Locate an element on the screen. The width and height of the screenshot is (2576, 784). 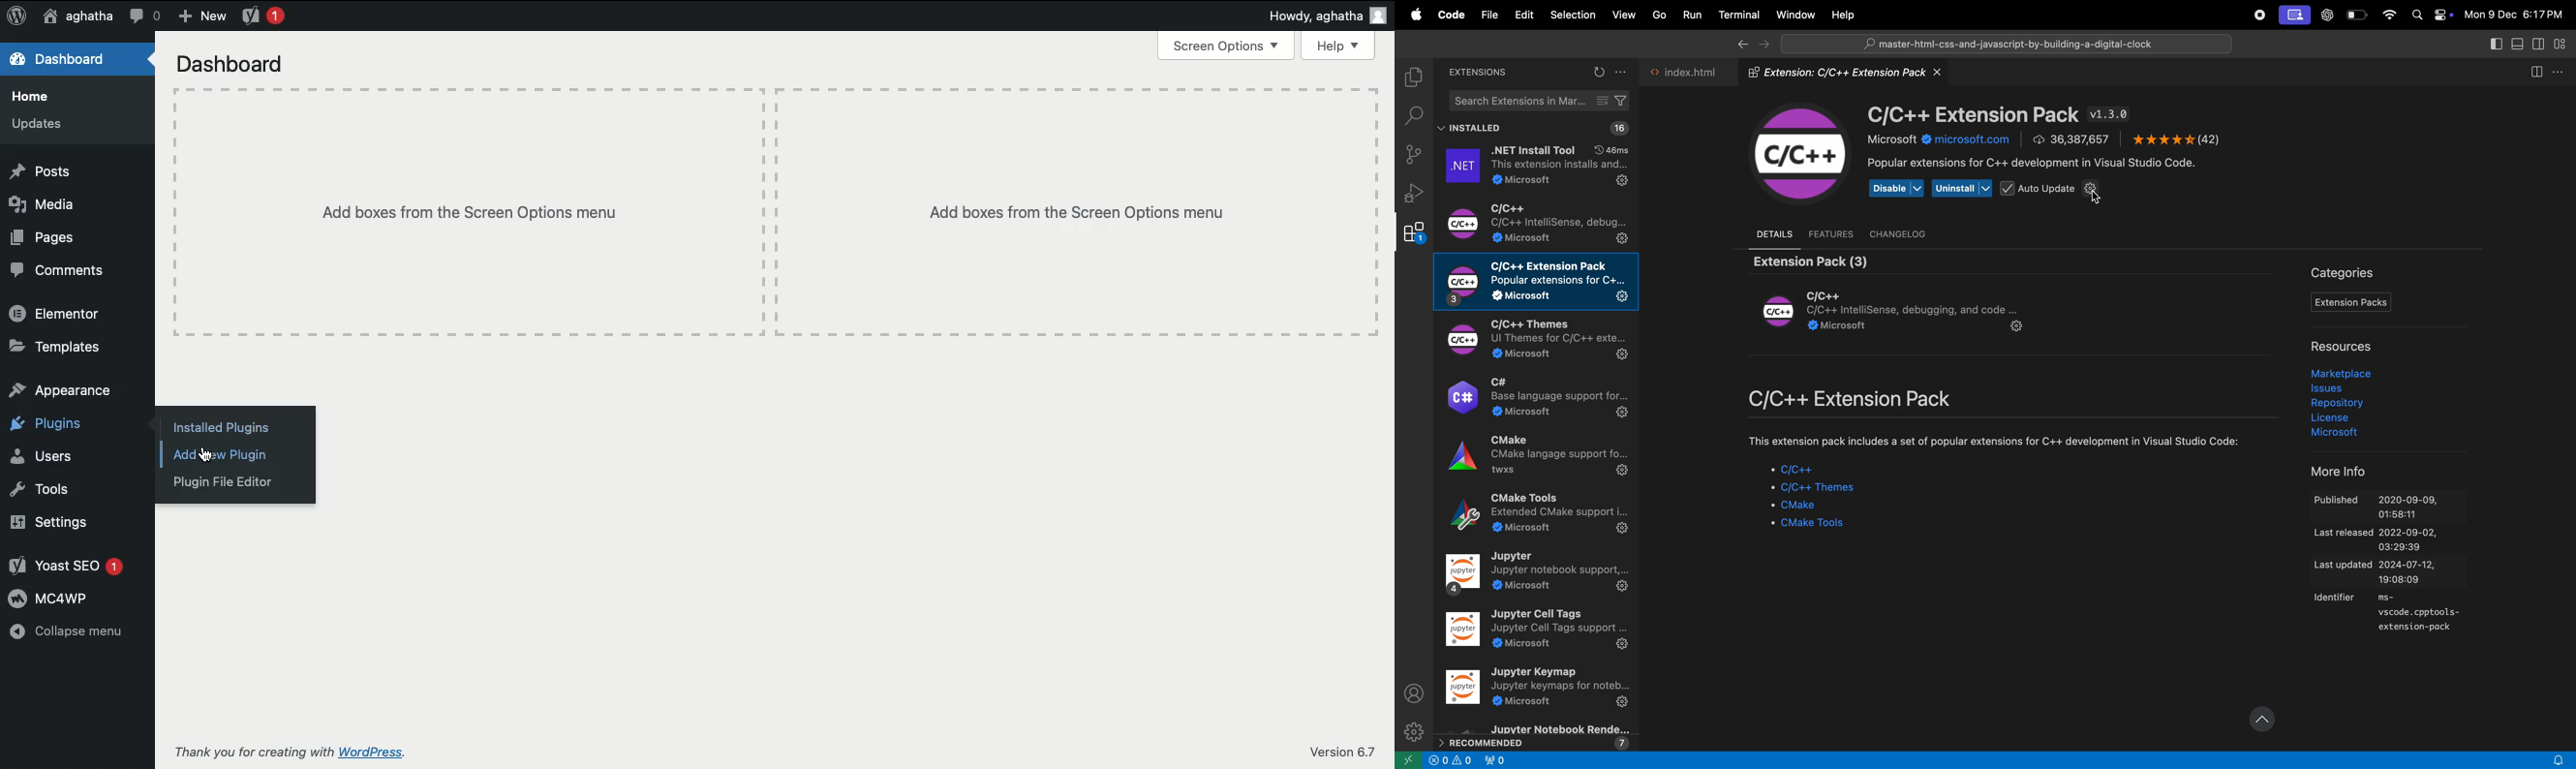
Version 6.7 is located at coordinates (1347, 748).